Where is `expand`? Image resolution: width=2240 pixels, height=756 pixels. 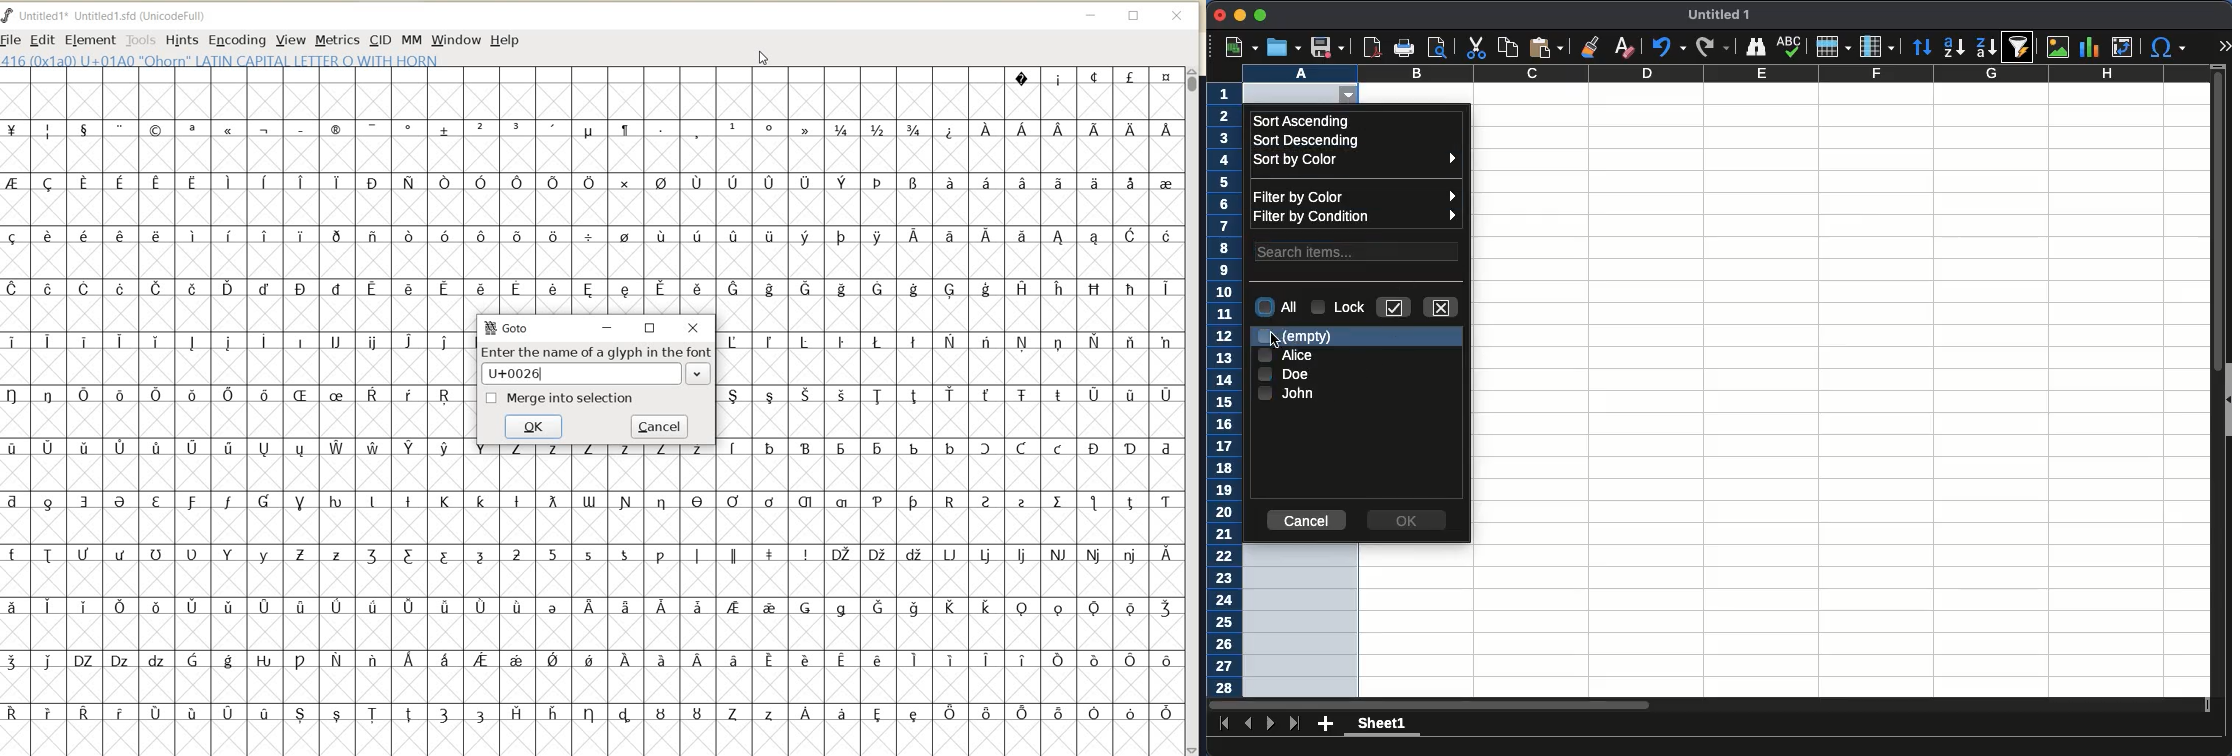
expand is located at coordinates (2223, 45).